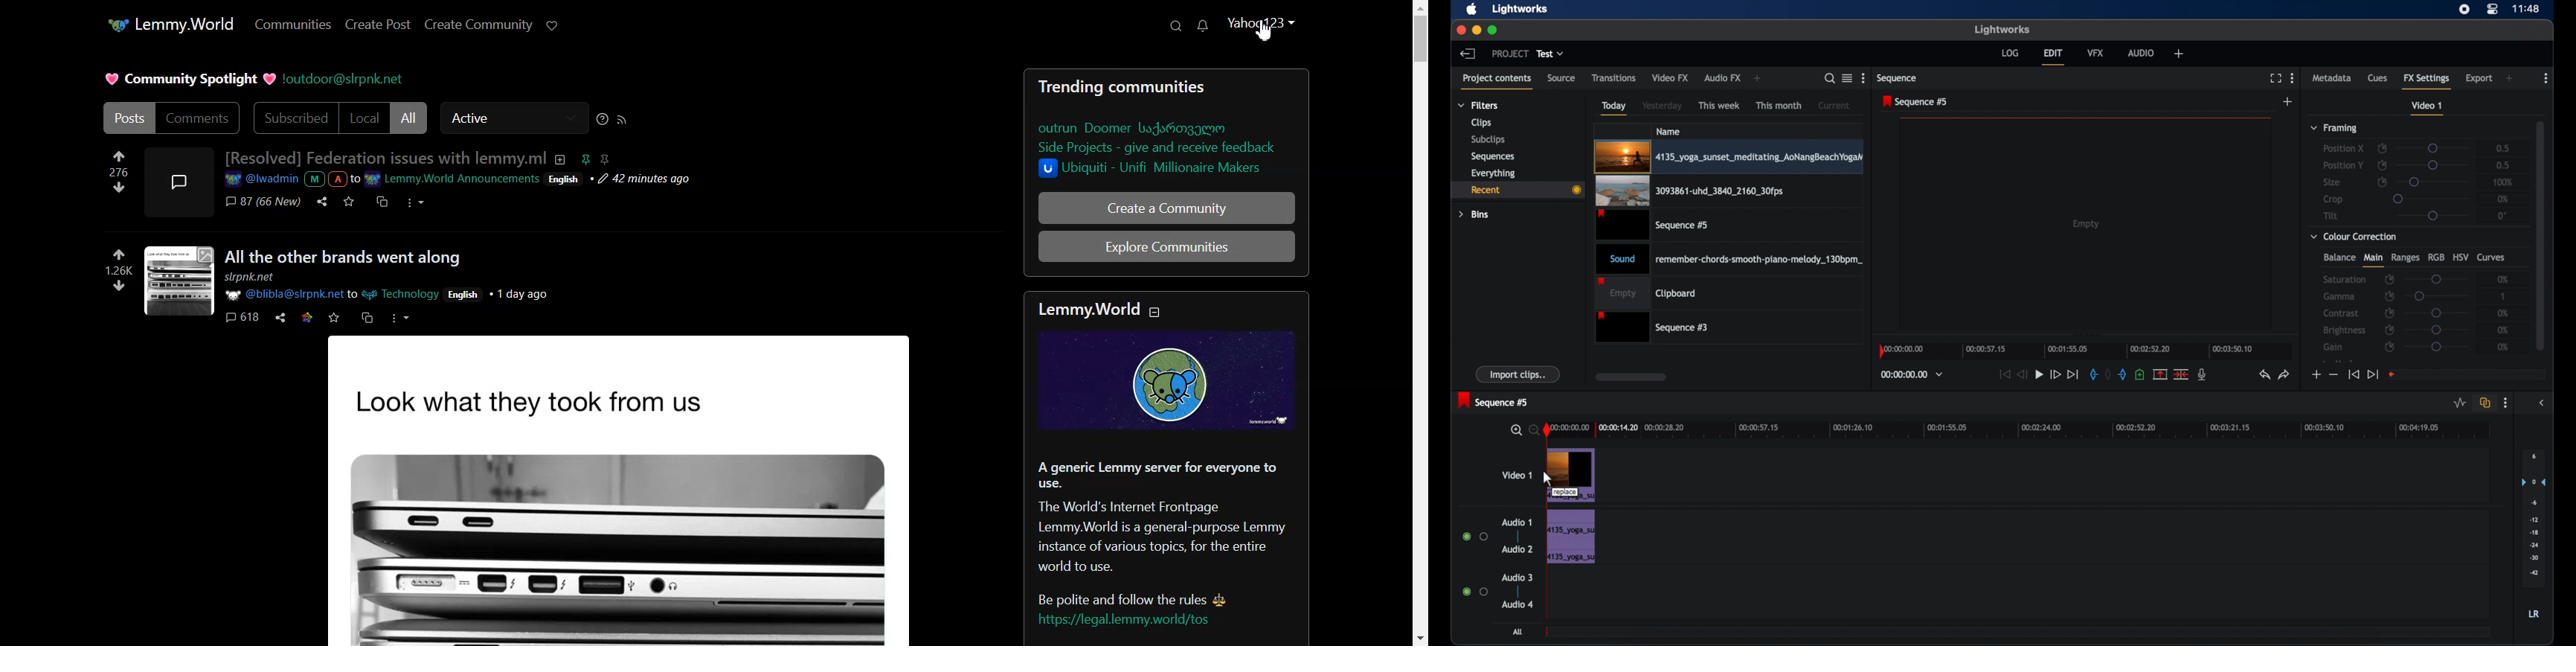  Describe the element at coordinates (2335, 129) in the screenshot. I see `framing` at that location.